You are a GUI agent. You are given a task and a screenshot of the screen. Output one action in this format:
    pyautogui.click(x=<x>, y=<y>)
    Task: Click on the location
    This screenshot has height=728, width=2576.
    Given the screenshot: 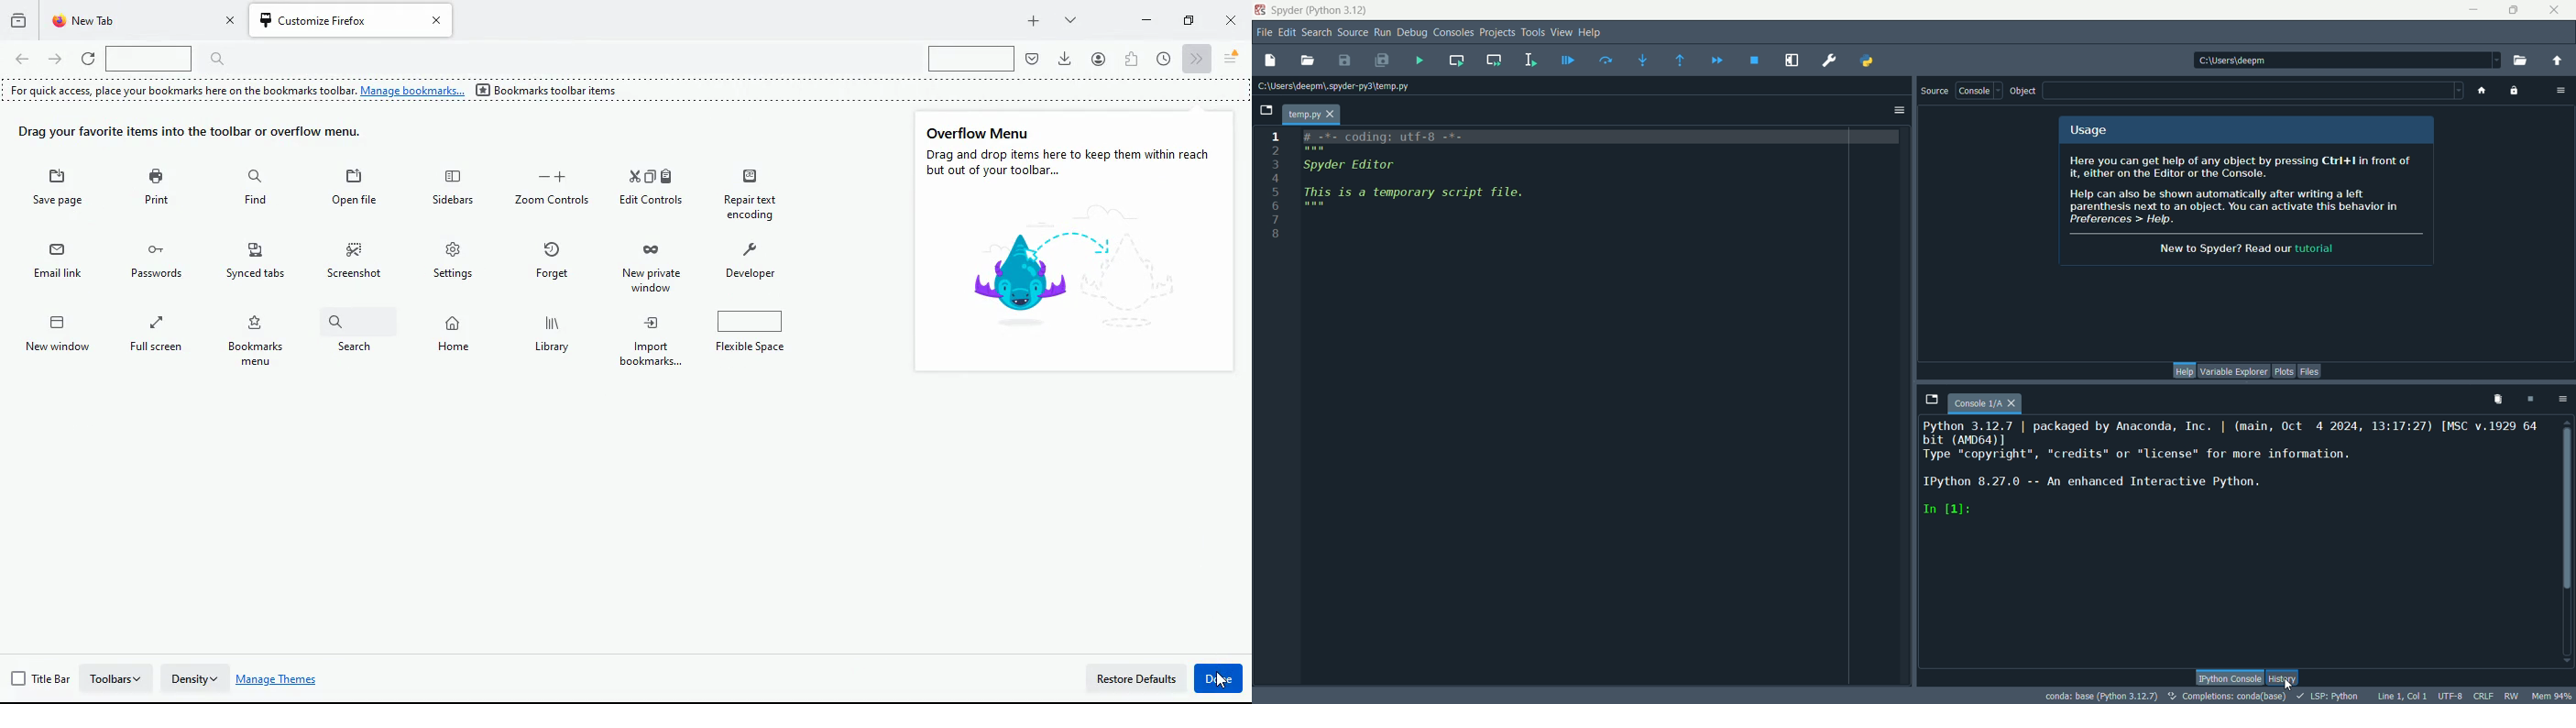 What is the action you would take?
    pyautogui.click(x=1341, y=87)
    